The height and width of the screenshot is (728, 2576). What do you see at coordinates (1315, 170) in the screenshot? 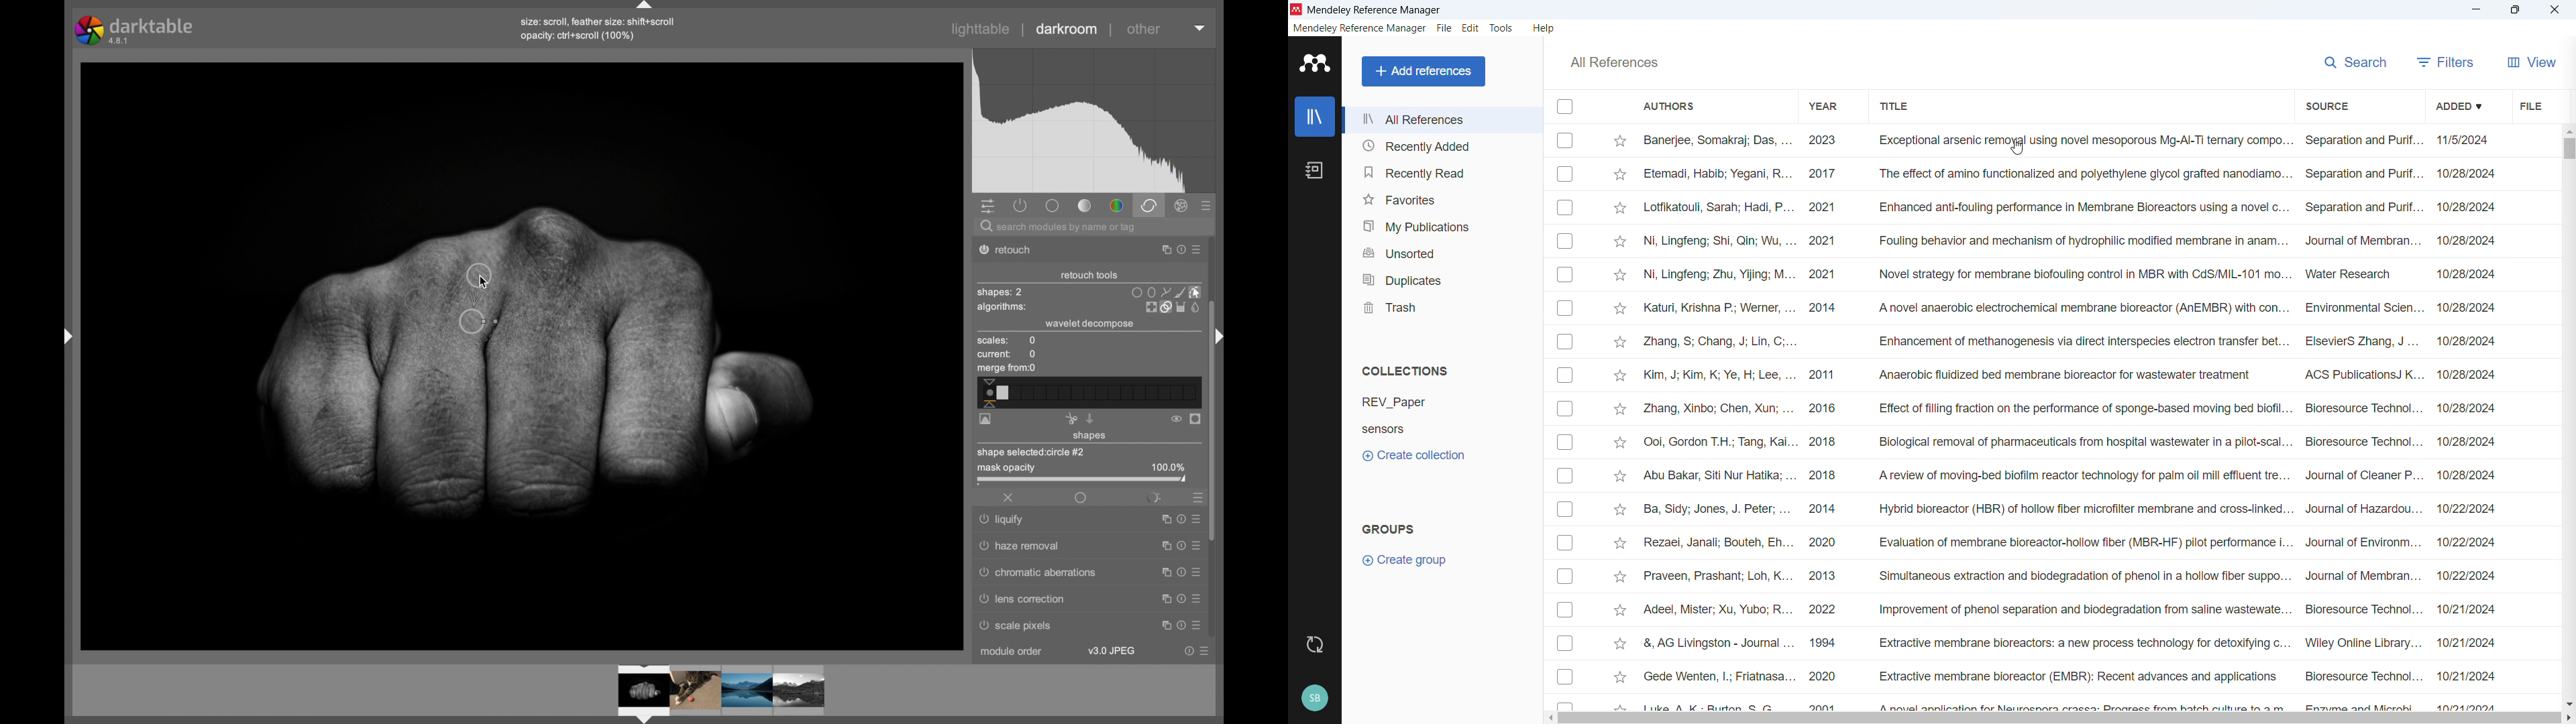
I see `notebook` at bounding box center [1315, 170].